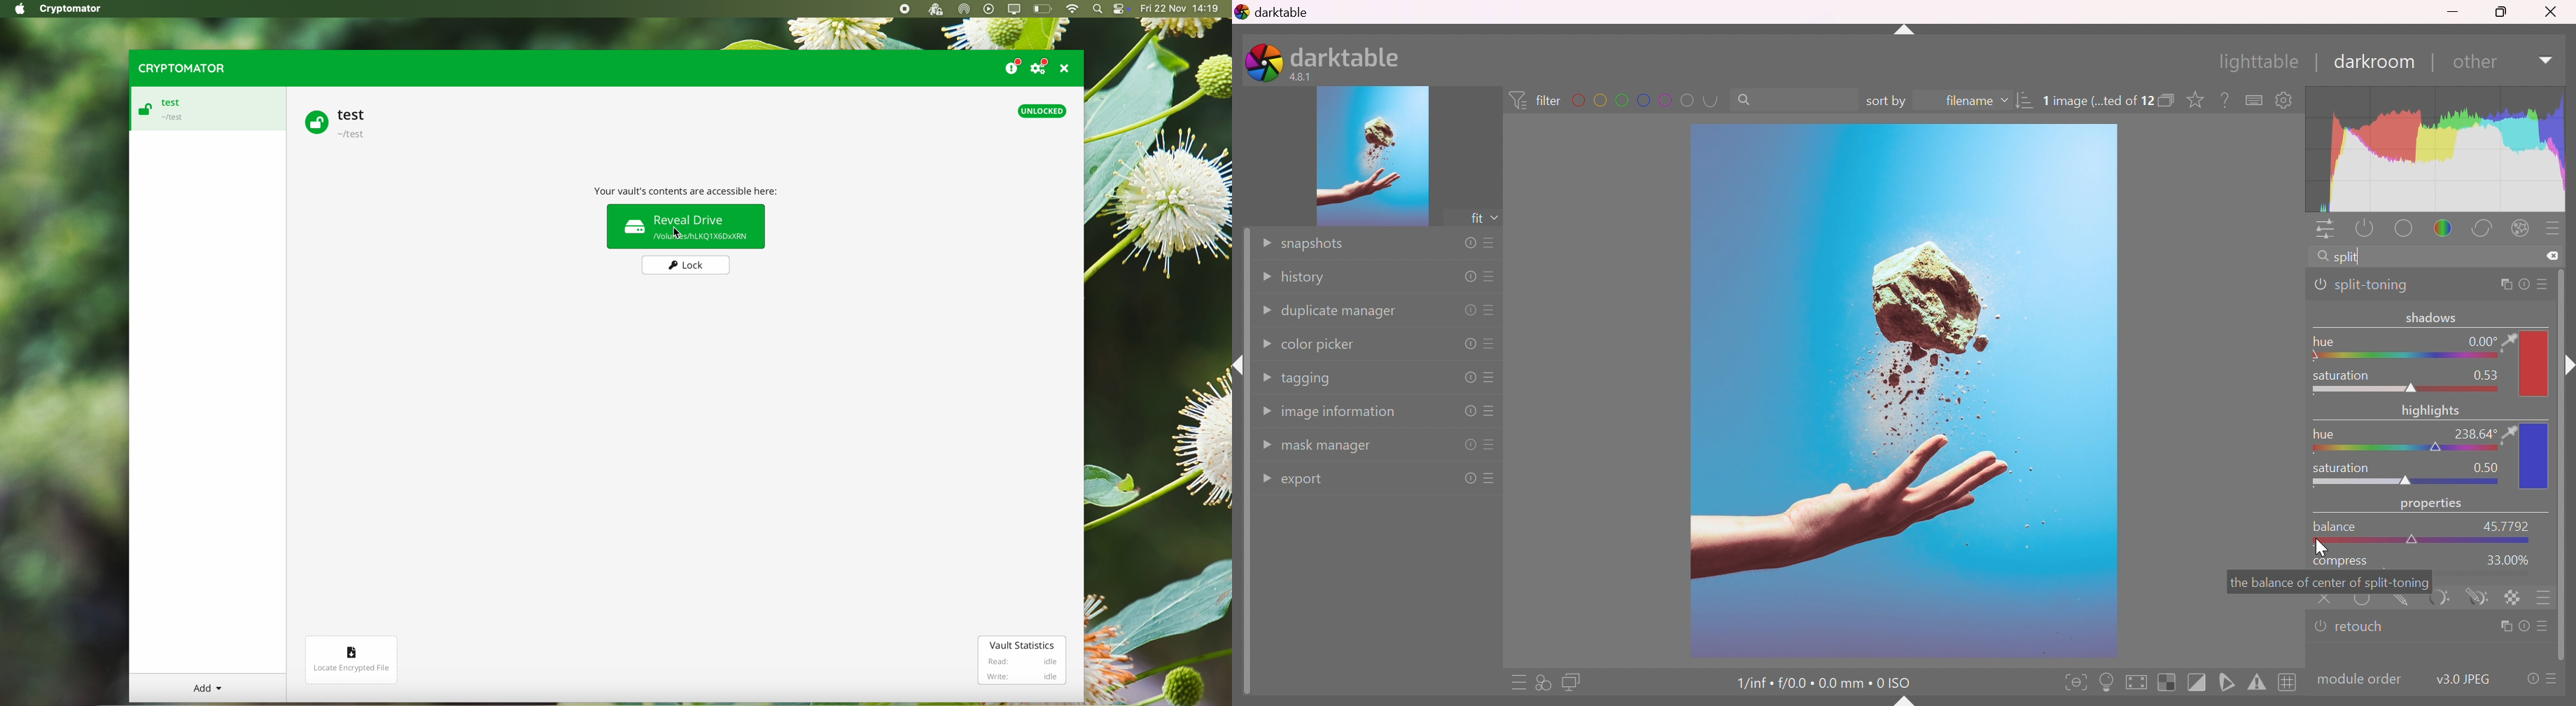 The width and height of the screenshot is (2576, 728). I want to click on 'split-toning' is switched on, so click(2319, 286).